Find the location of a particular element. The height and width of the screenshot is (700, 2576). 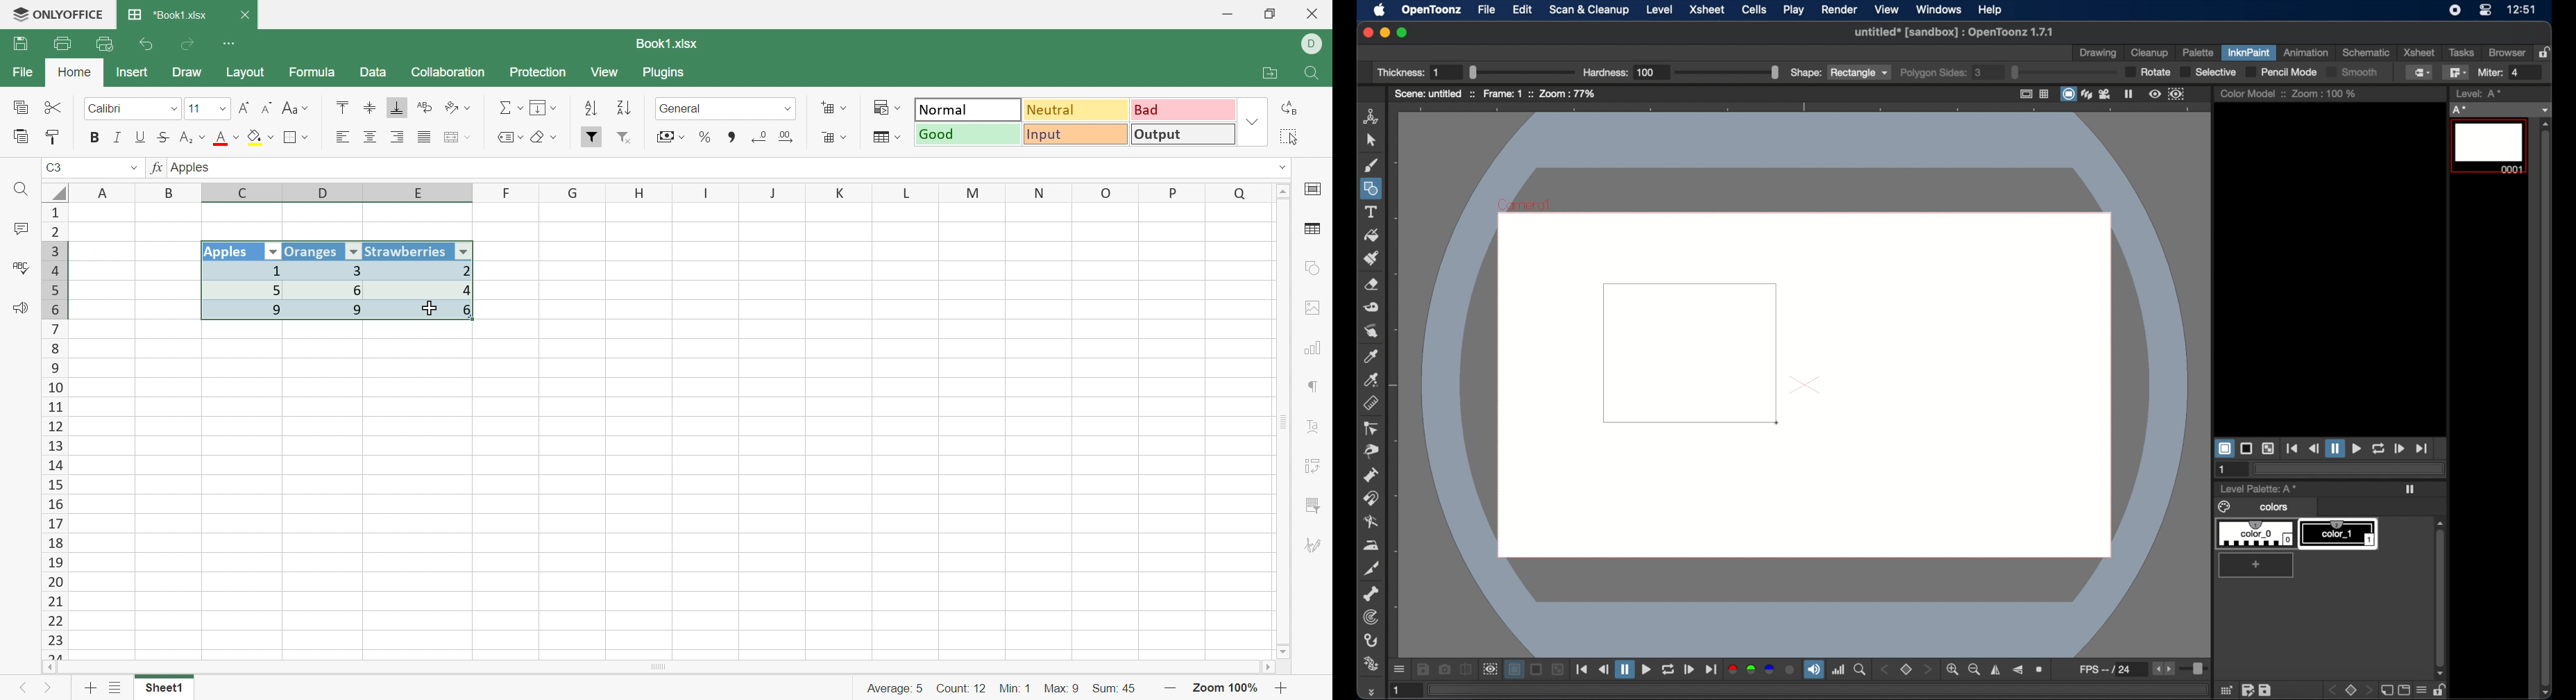

Find is located at coordinates (1314, 74).